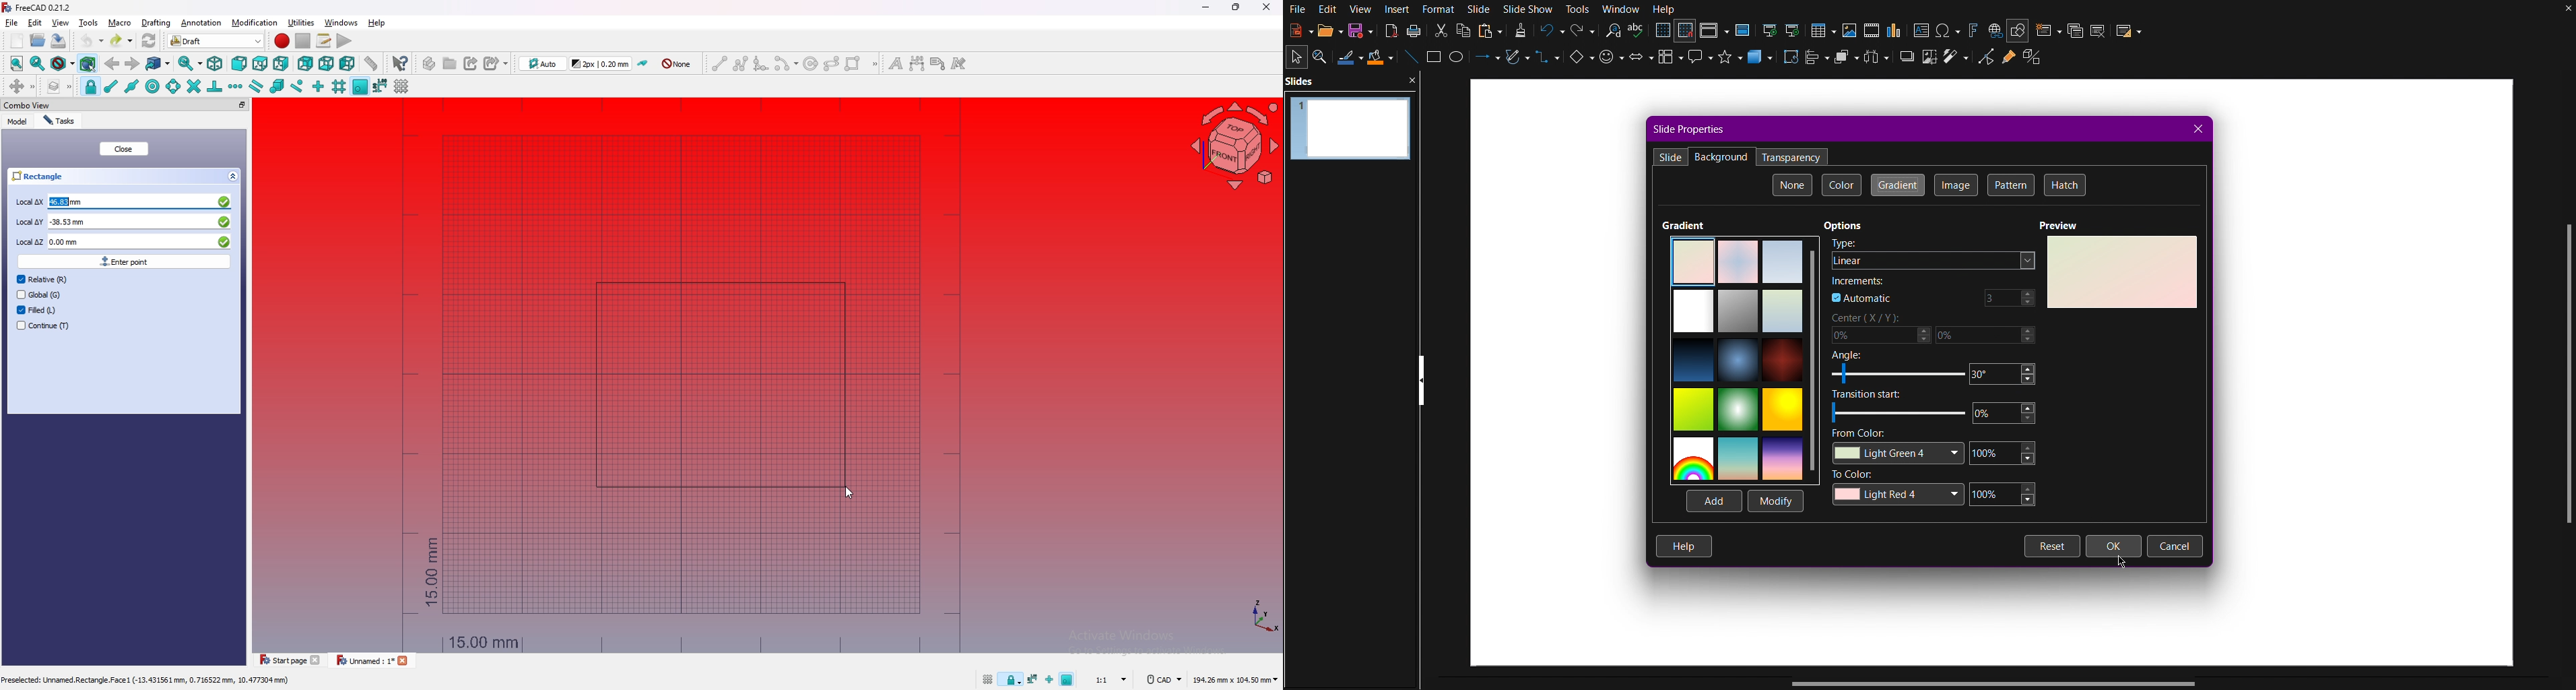 The width and height of the screenshot is (2576, 700). Describe the element at coordinates (260, 64) in the screenshot. I see `top` at that location.